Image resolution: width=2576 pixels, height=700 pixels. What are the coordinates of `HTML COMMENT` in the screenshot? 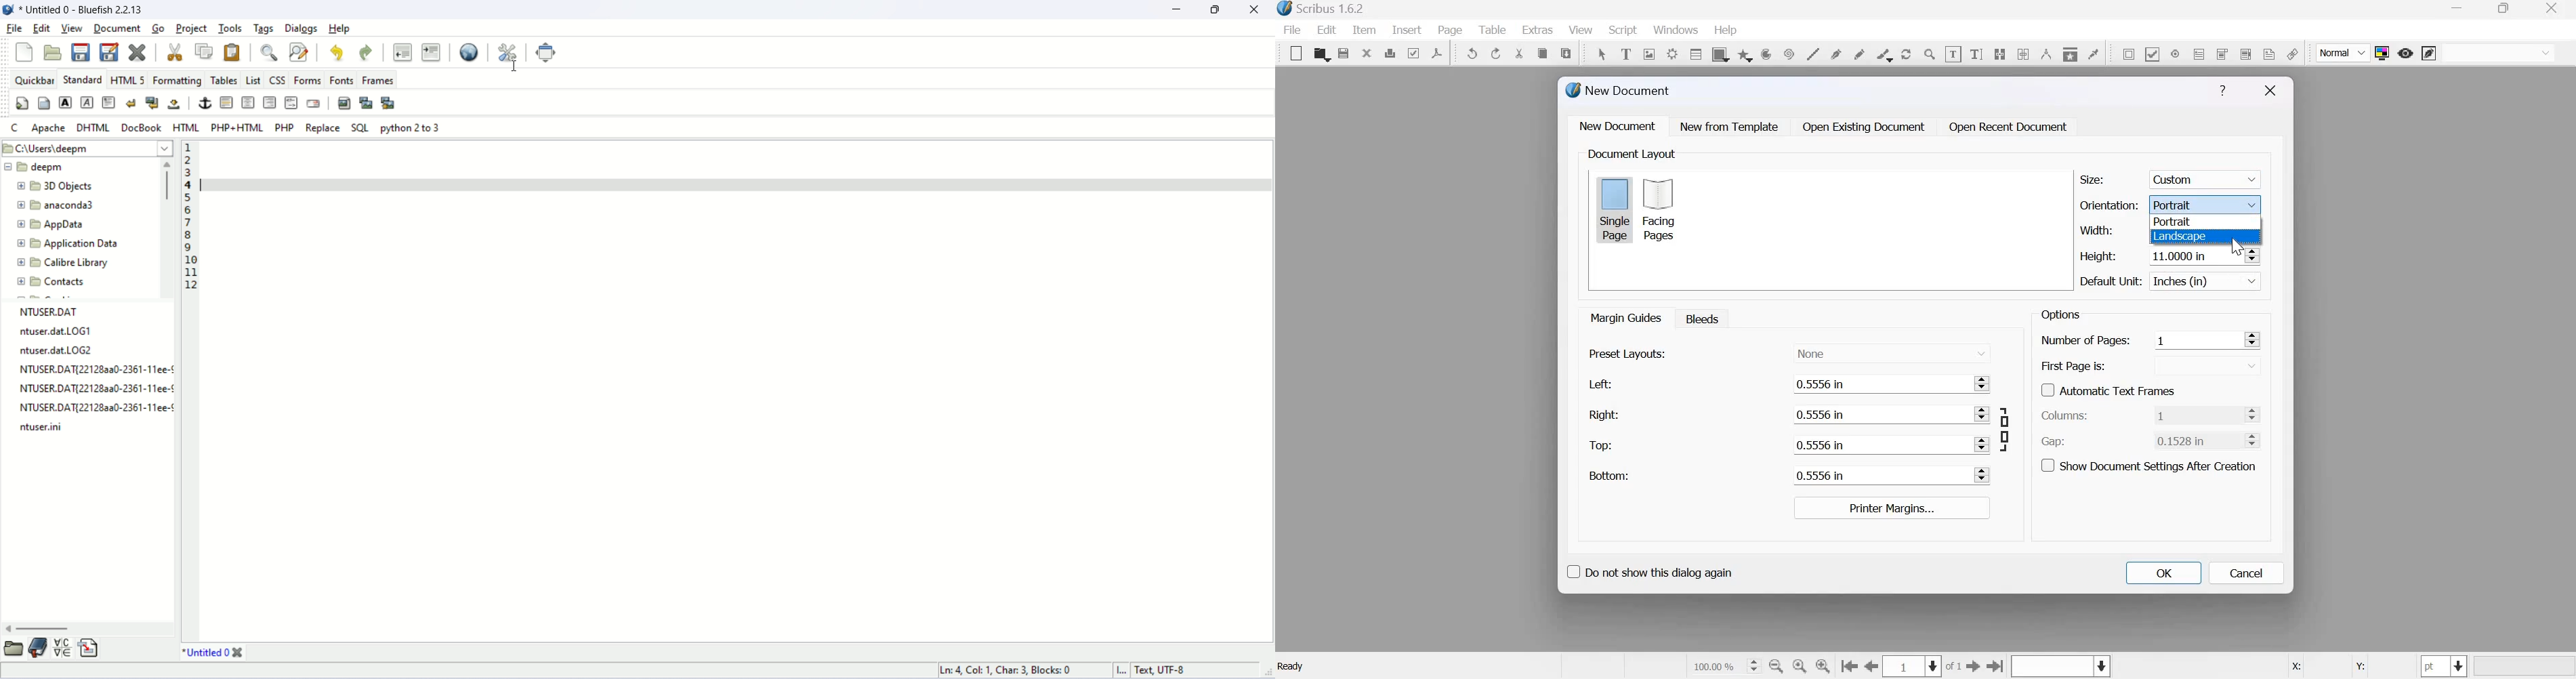 It's located at (291, 102).